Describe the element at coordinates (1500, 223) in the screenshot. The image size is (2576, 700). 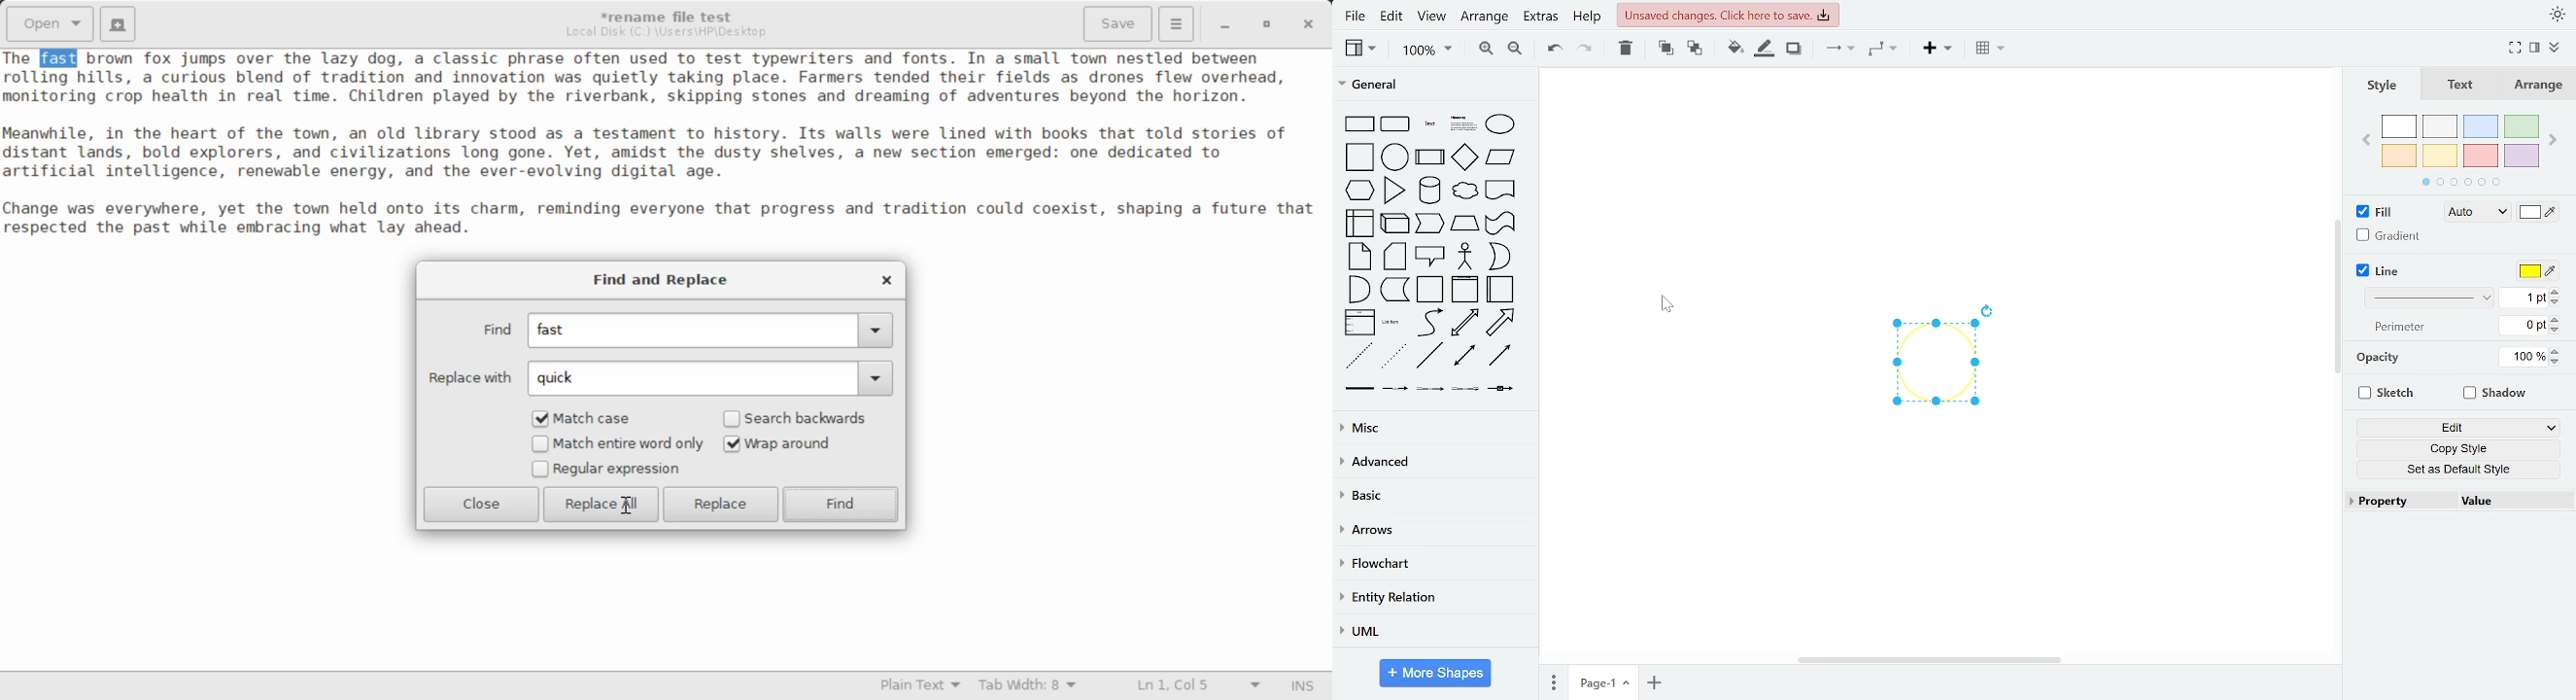
I see `tape` at that location.